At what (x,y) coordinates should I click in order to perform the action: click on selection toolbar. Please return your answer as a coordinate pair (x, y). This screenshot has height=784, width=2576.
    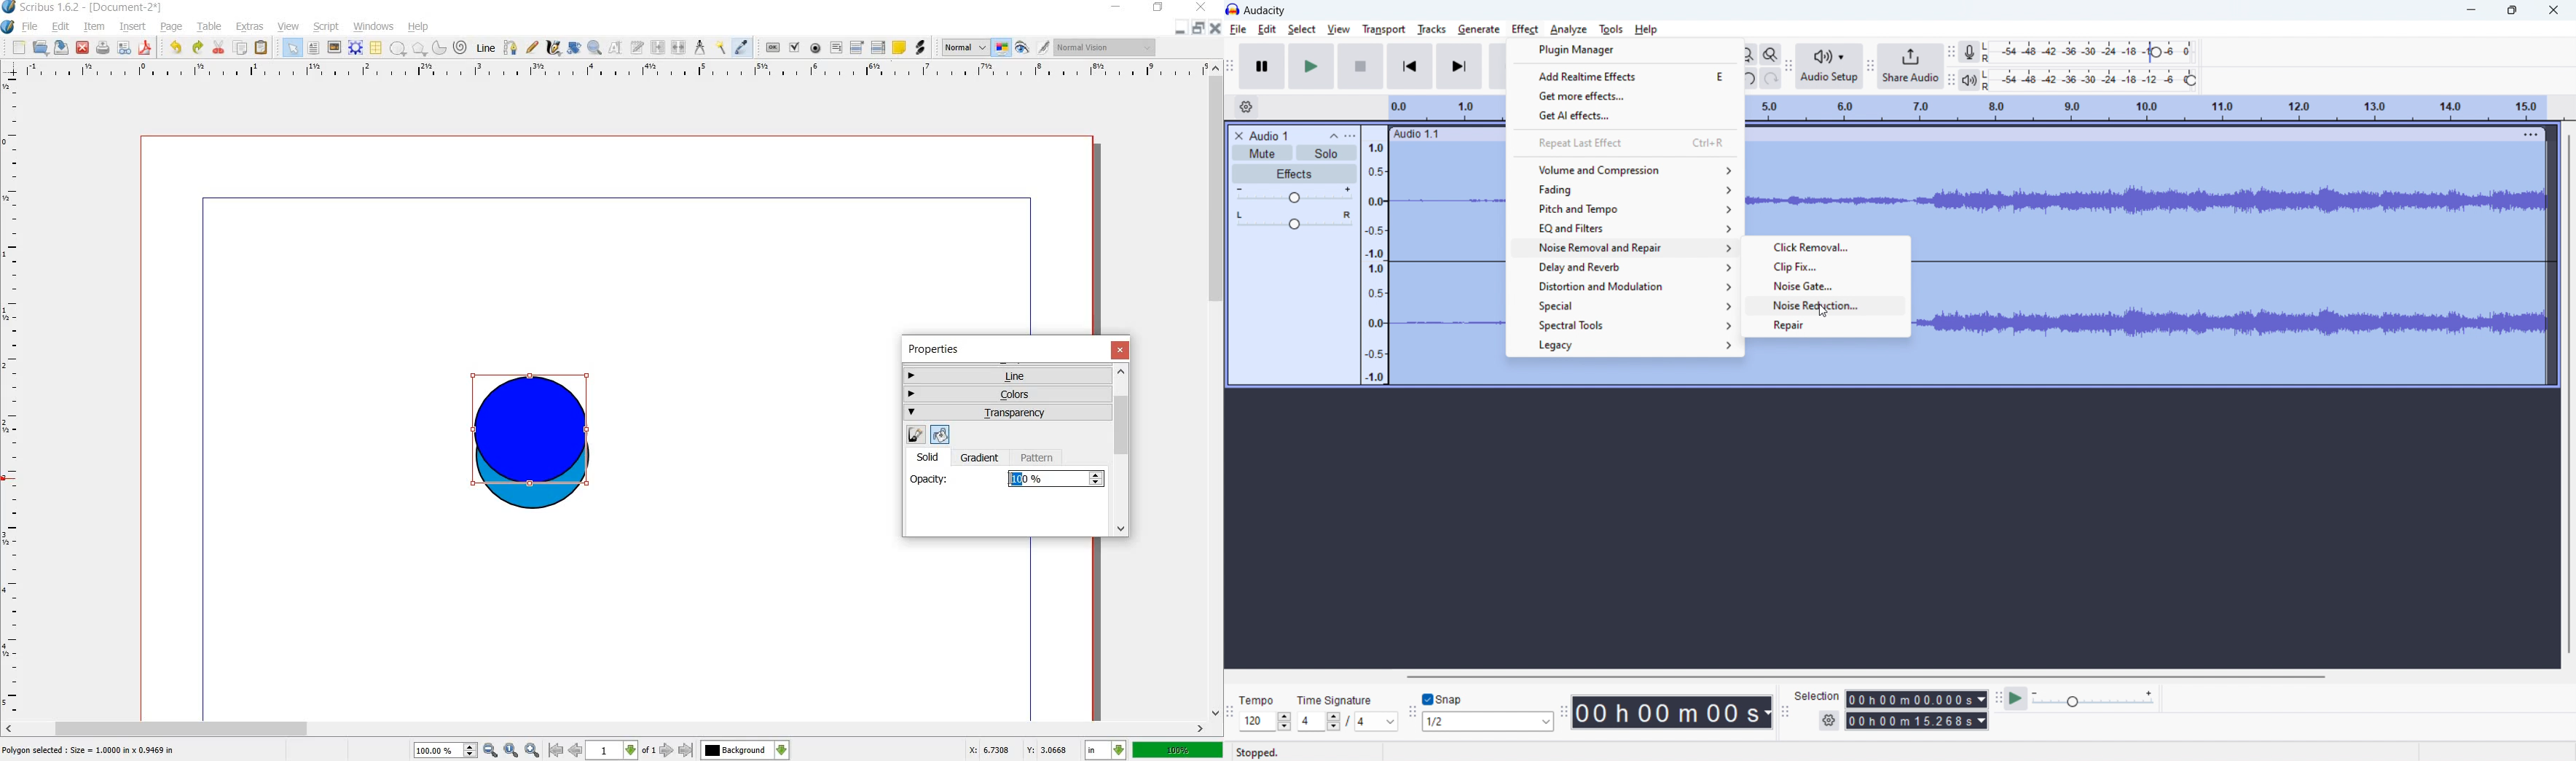
    Looking at the image, I should click on (1785, 709).